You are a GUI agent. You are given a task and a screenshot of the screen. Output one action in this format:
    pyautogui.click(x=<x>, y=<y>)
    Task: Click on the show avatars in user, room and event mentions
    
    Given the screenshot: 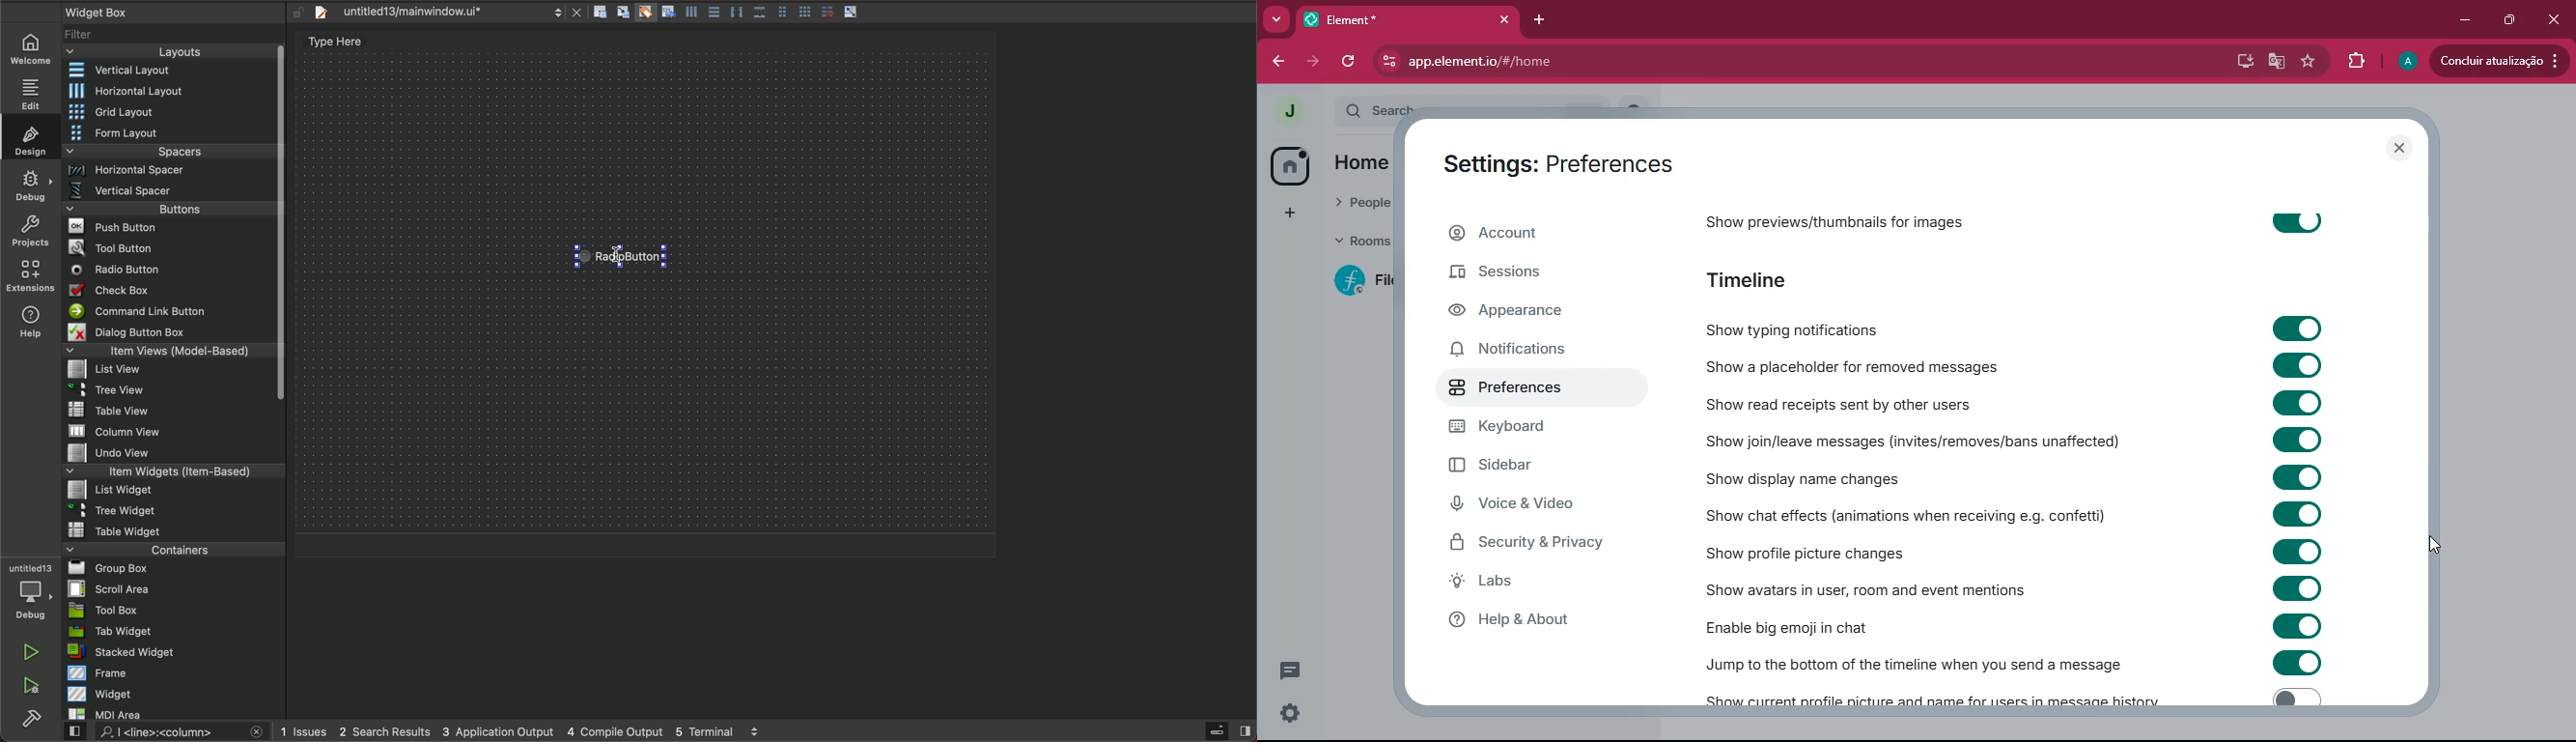 What is the action you would take?
    pyautogui.click(x=1894, y=588)
    